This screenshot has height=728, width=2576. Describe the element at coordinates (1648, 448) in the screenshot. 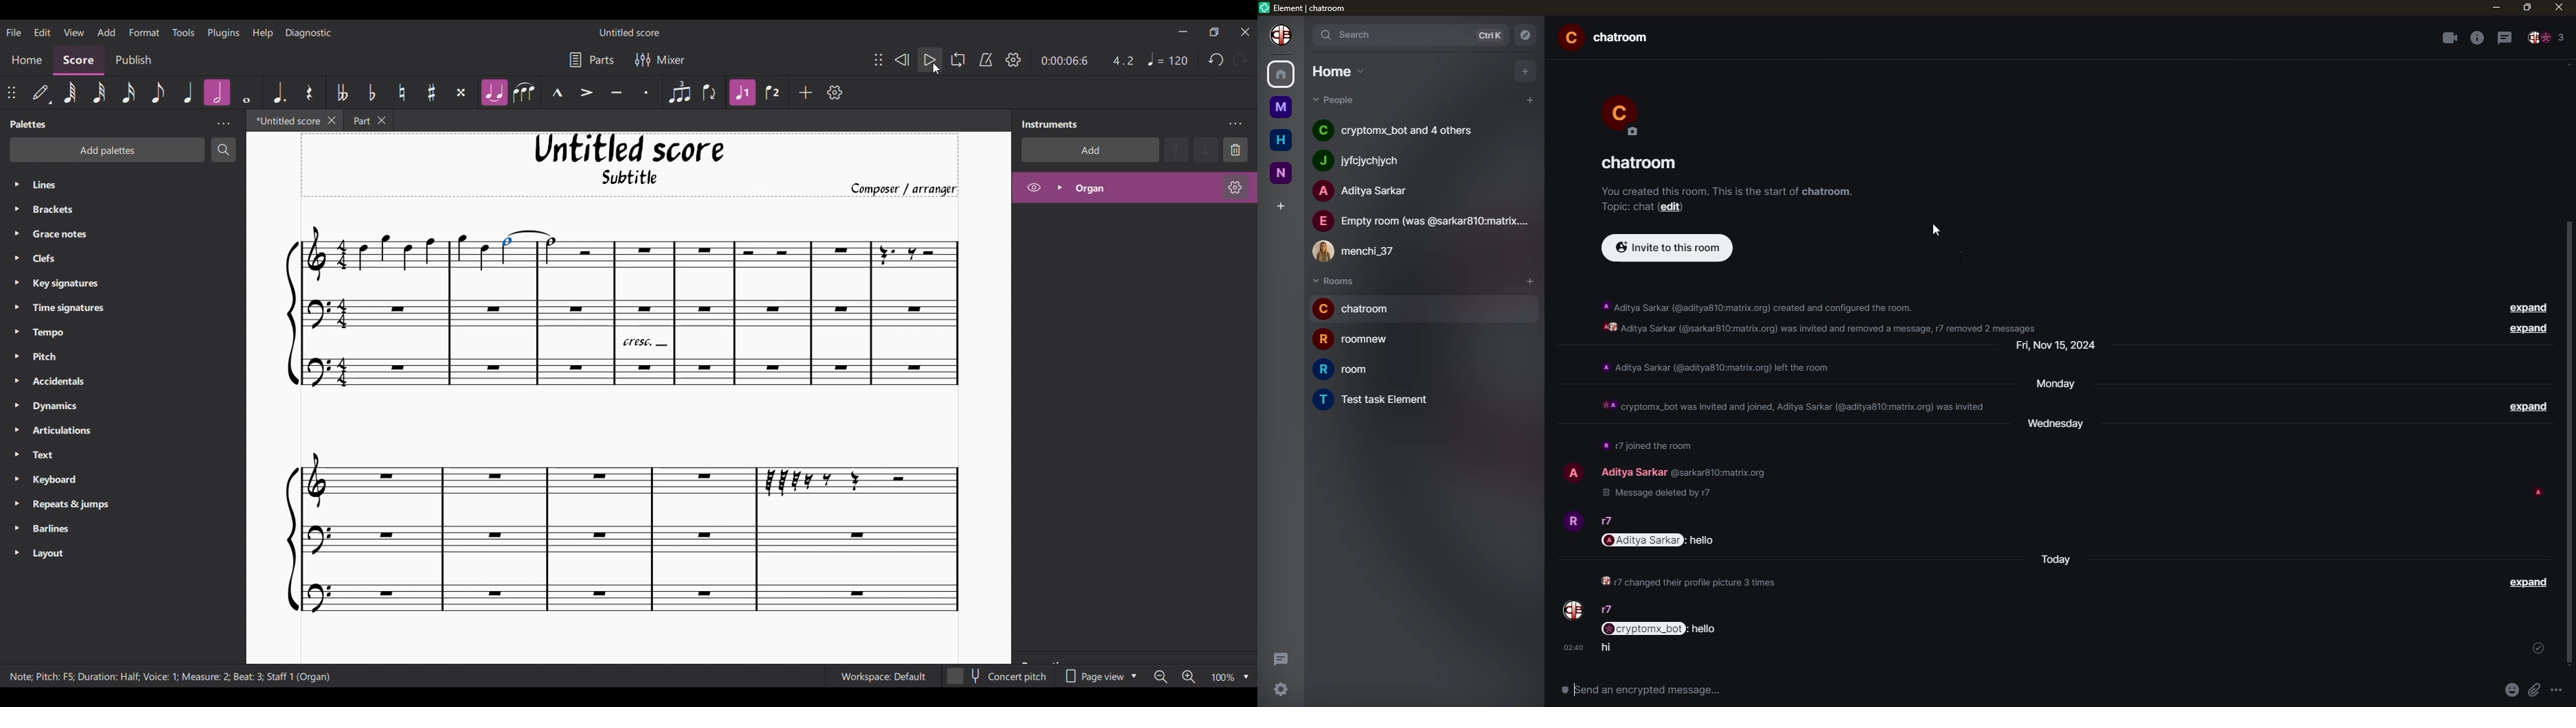

I see `info` at that location.